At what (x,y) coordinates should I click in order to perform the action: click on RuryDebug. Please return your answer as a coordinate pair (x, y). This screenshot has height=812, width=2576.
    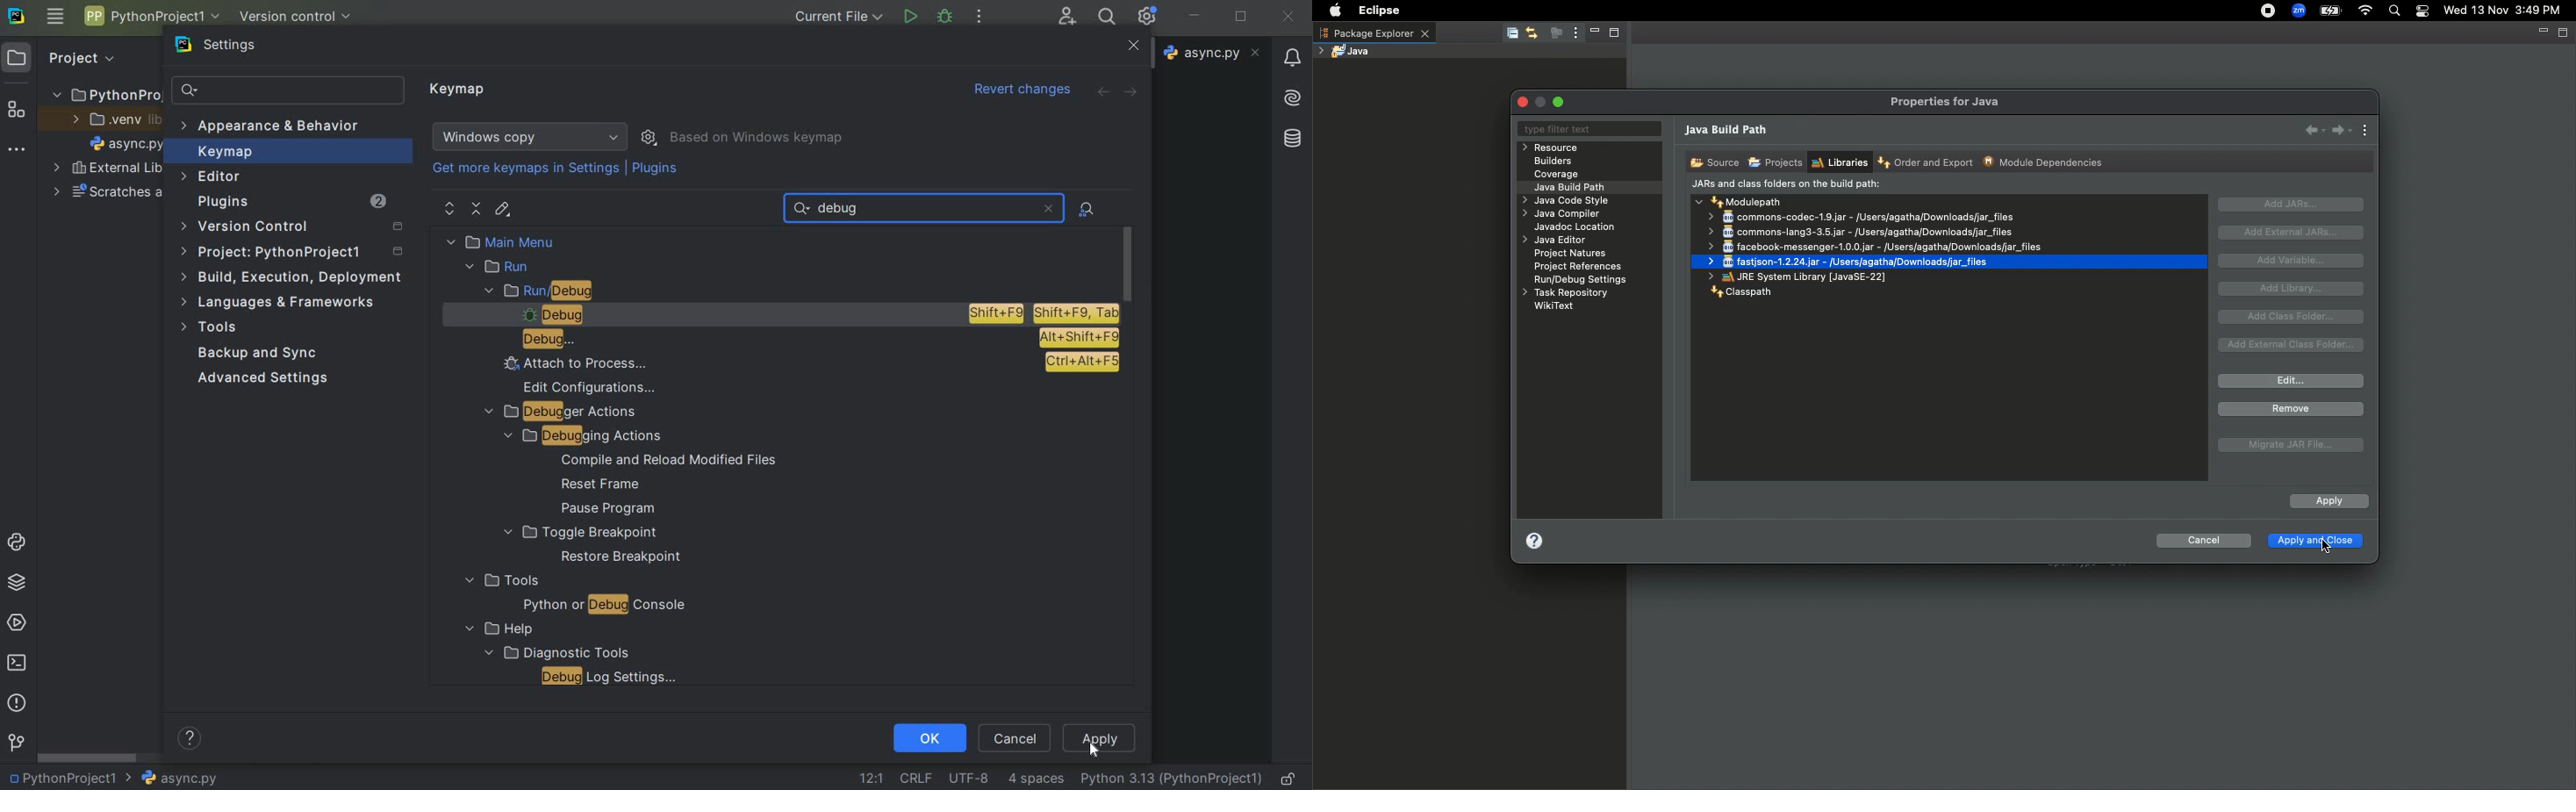
    Looking at the image, I should click on (1581, 282).